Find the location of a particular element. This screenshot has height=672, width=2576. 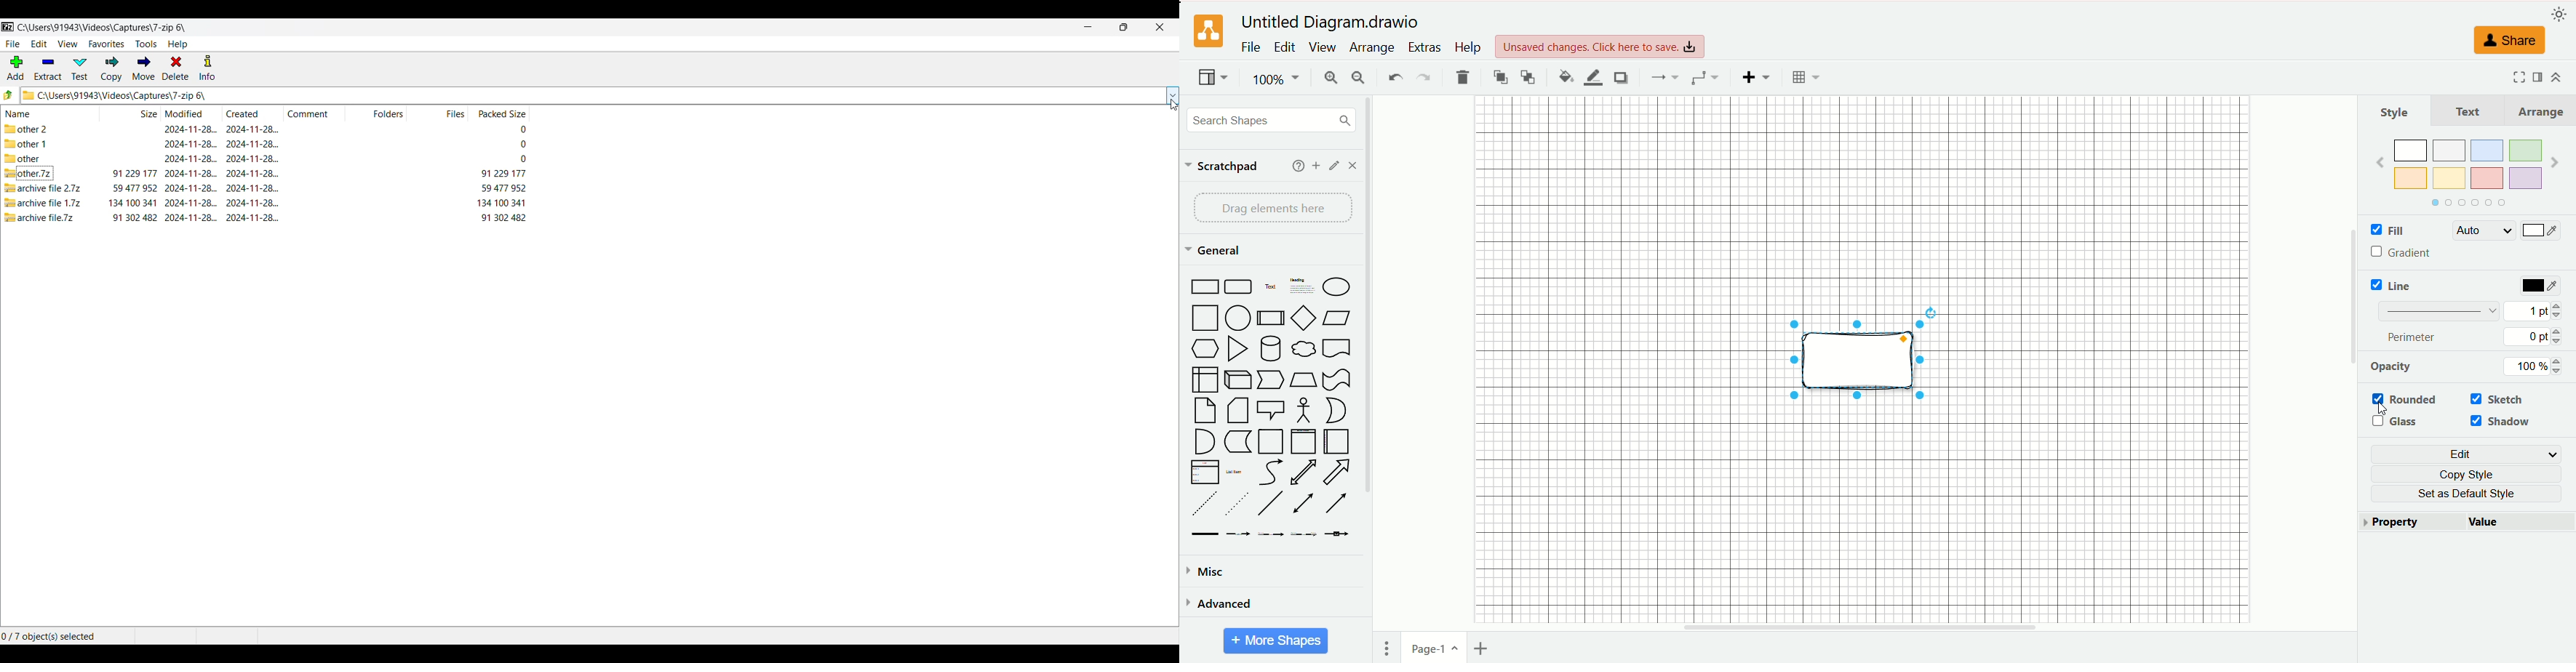

edit is located at coordinates (2469, 454).